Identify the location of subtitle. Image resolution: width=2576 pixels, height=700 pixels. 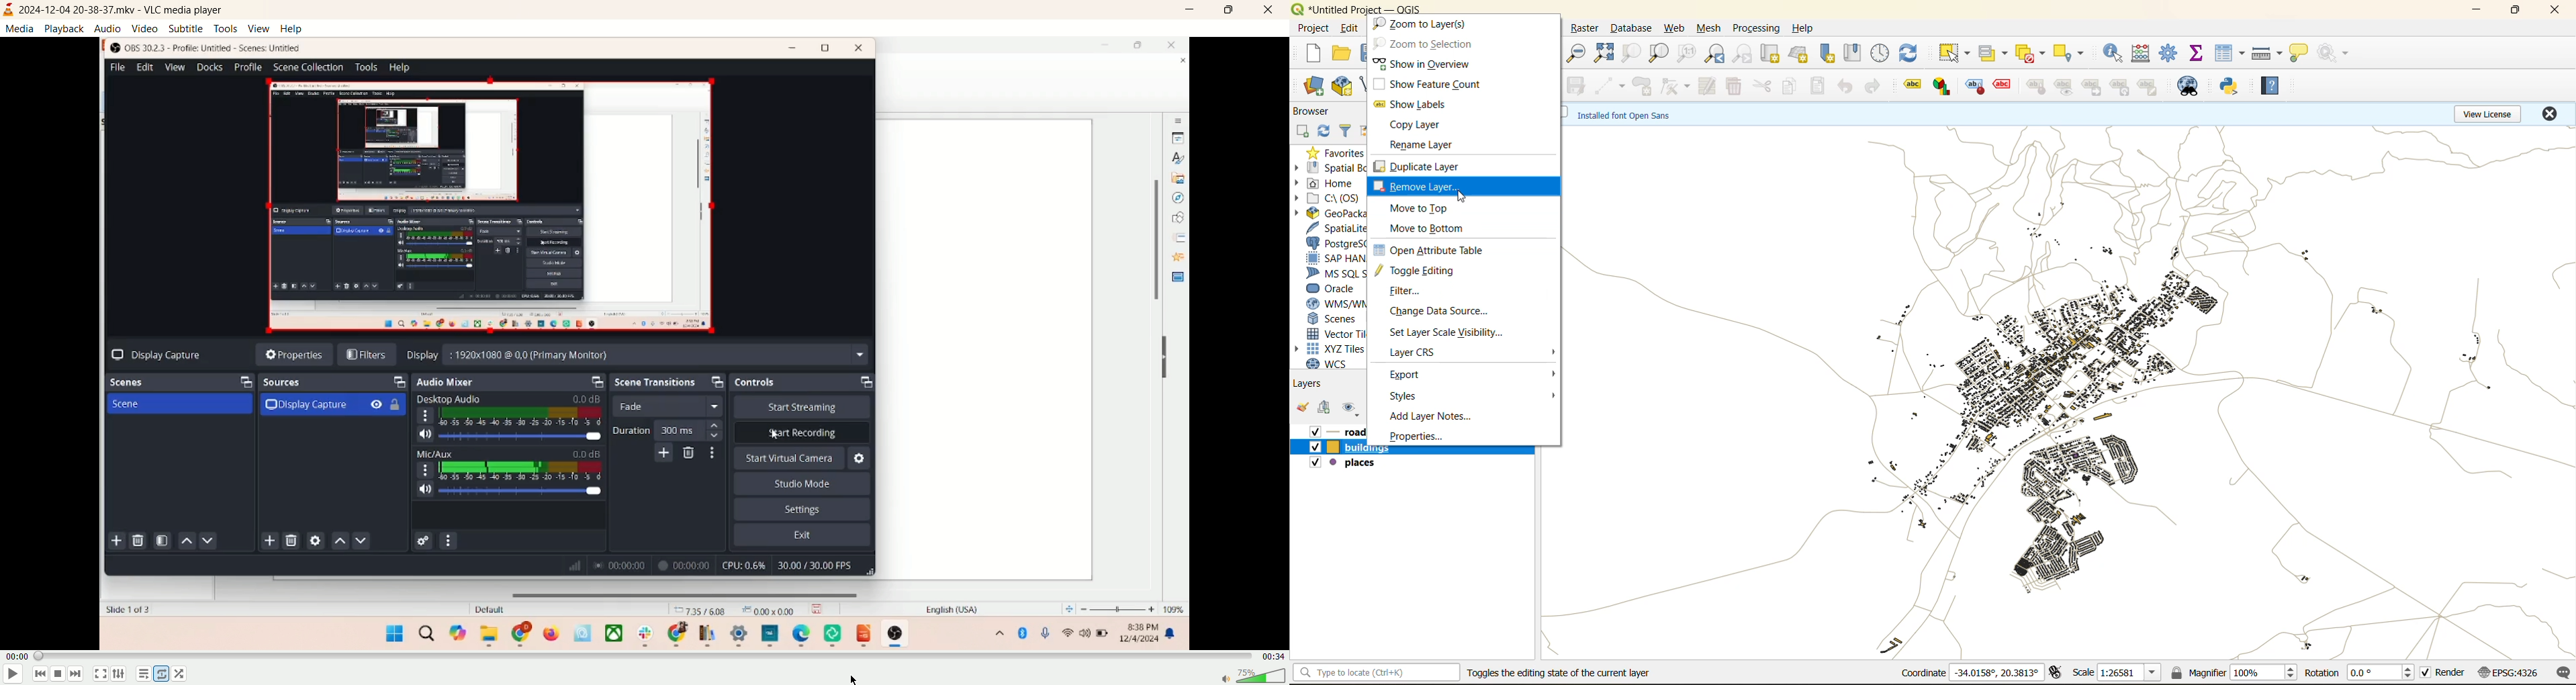
(187, 28).